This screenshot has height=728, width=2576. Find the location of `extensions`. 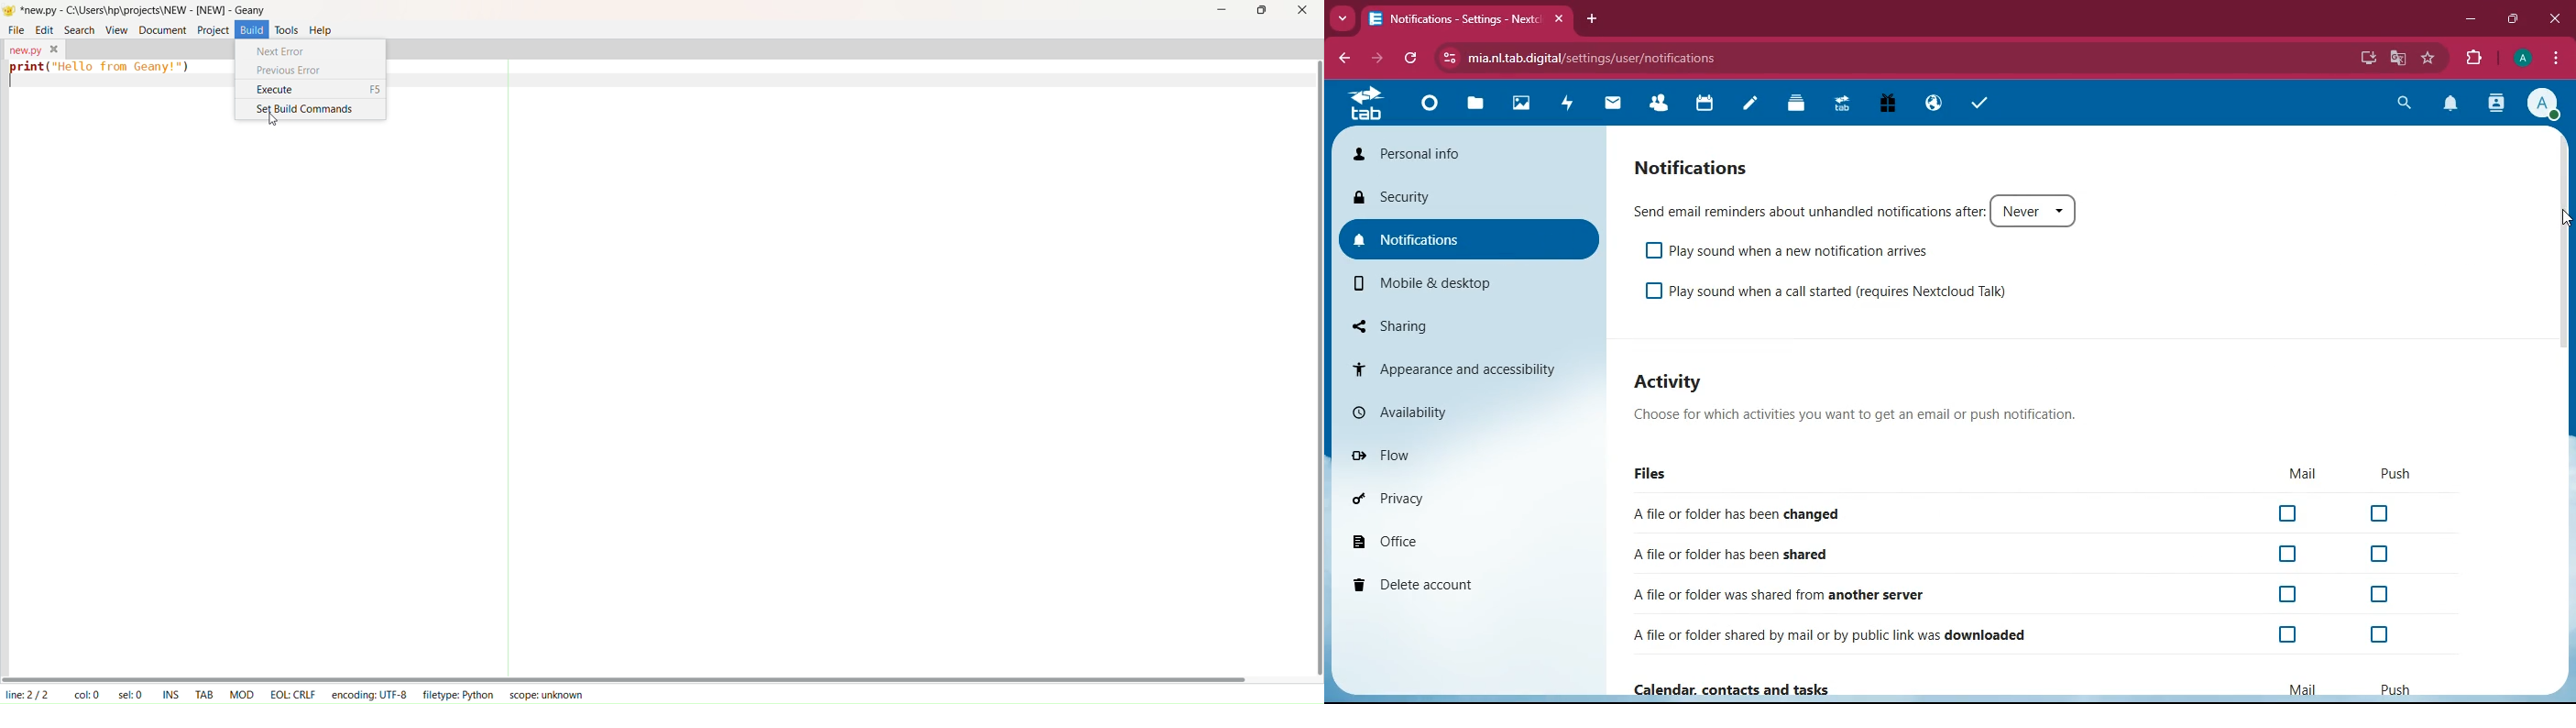

extensions is located at coordinates (2474, 60).